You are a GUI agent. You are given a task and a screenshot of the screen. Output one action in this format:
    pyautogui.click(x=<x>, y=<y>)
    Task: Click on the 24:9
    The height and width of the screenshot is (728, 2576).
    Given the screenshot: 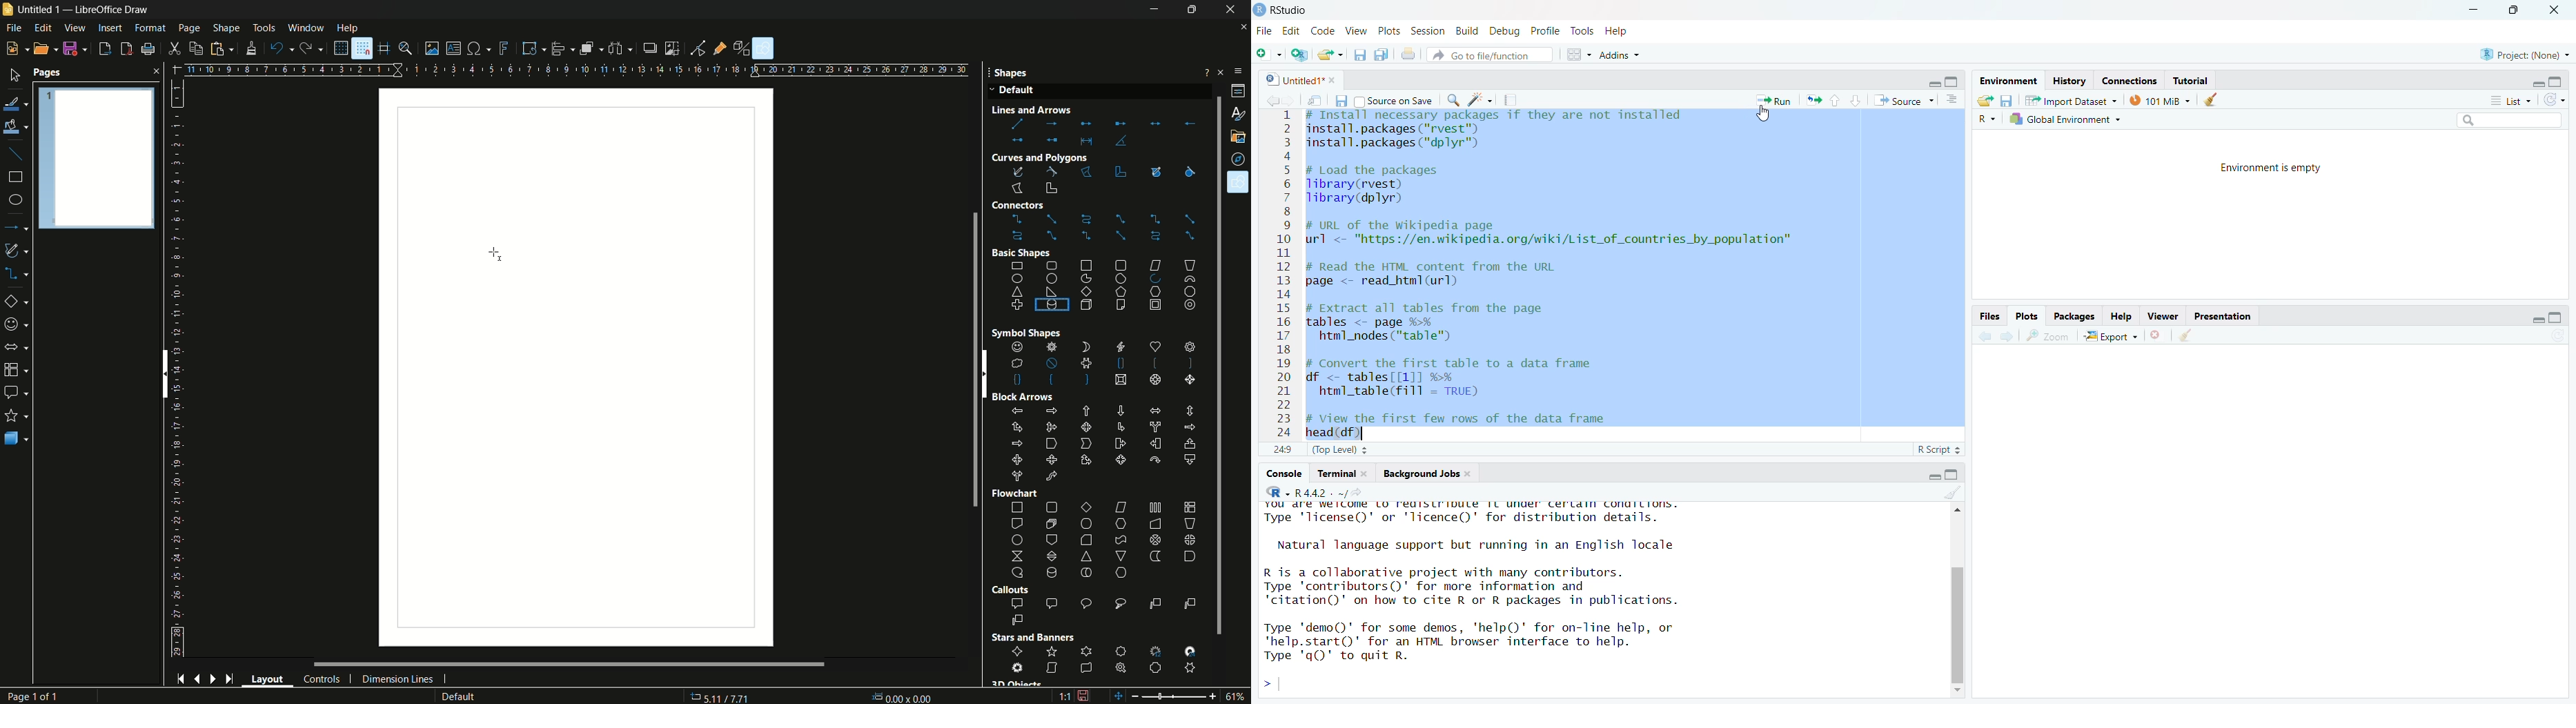 What is the action you would take?
    pyautogui.click(x=1283, y=449)
    